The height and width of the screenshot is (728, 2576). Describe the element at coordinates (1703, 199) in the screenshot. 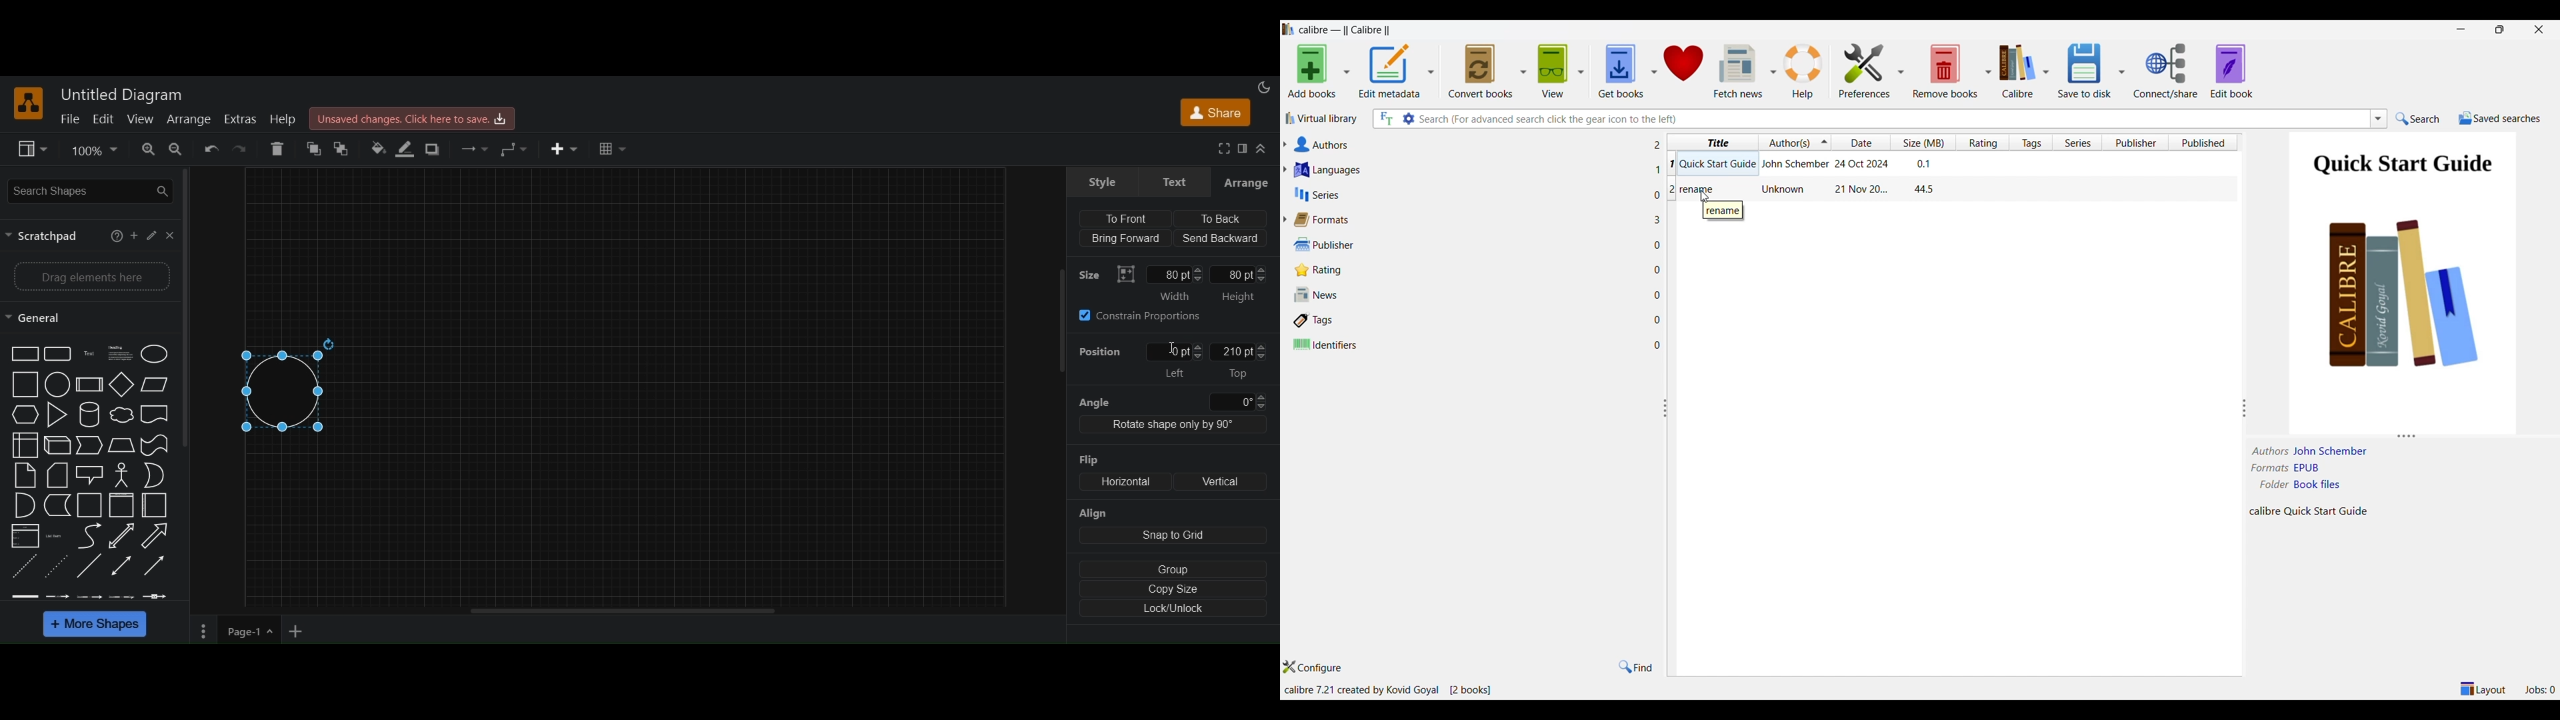

I see `cursor` at that location.